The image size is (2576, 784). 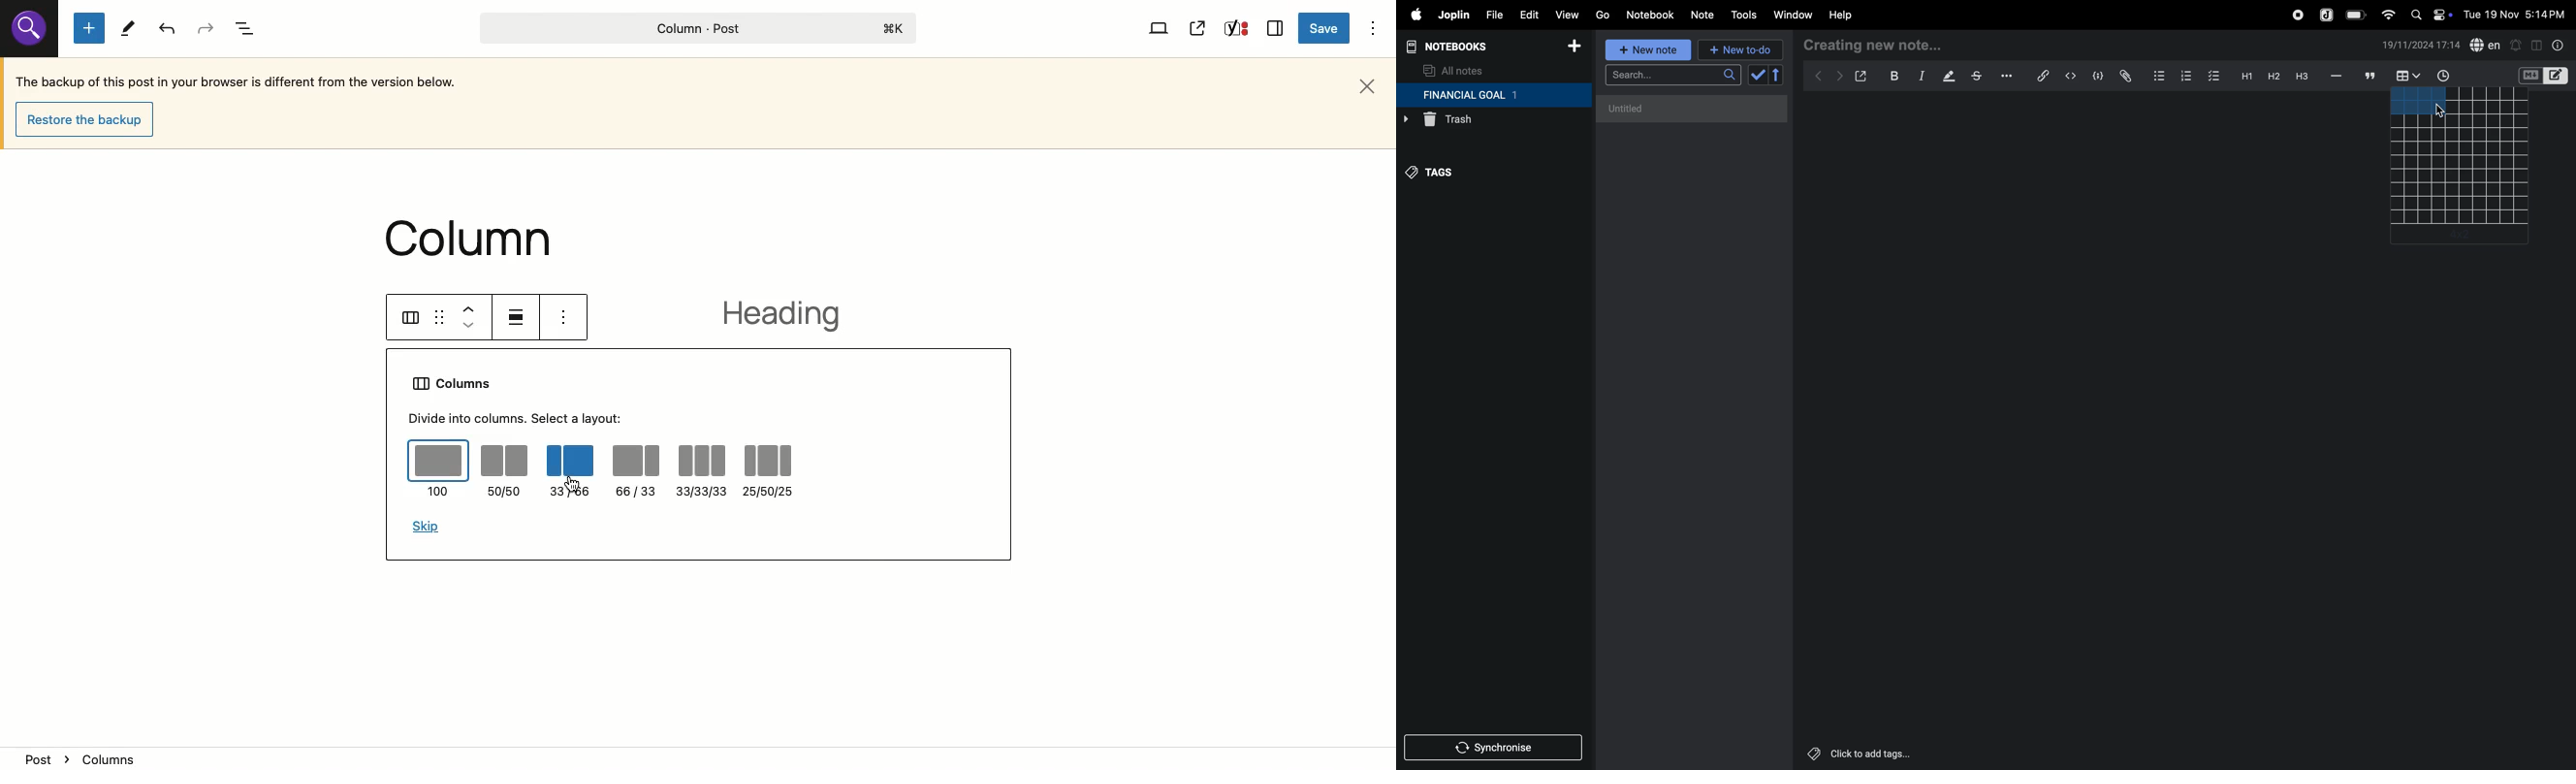 What do you see at coordinates (128, 29) in the screenshot?
I see `Tools` at bounding box center [128, 29].